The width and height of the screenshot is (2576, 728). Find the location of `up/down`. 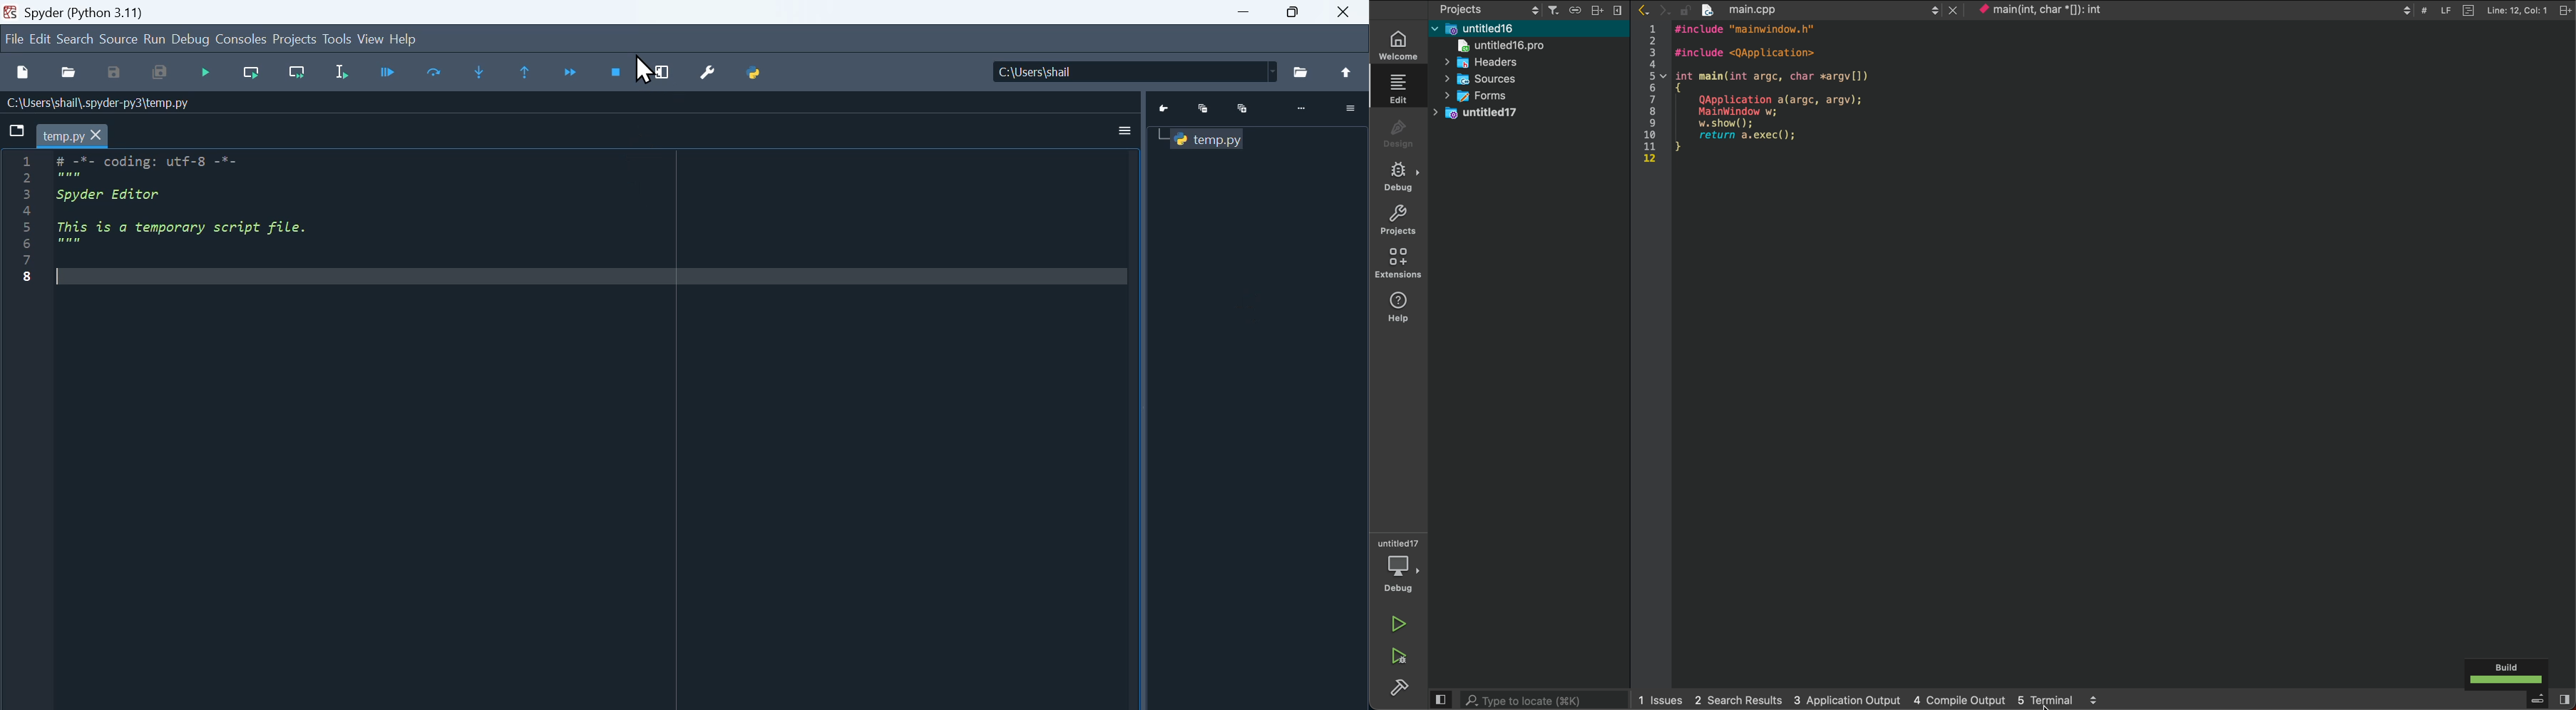

up/down is located at coordinates (1534, 9).